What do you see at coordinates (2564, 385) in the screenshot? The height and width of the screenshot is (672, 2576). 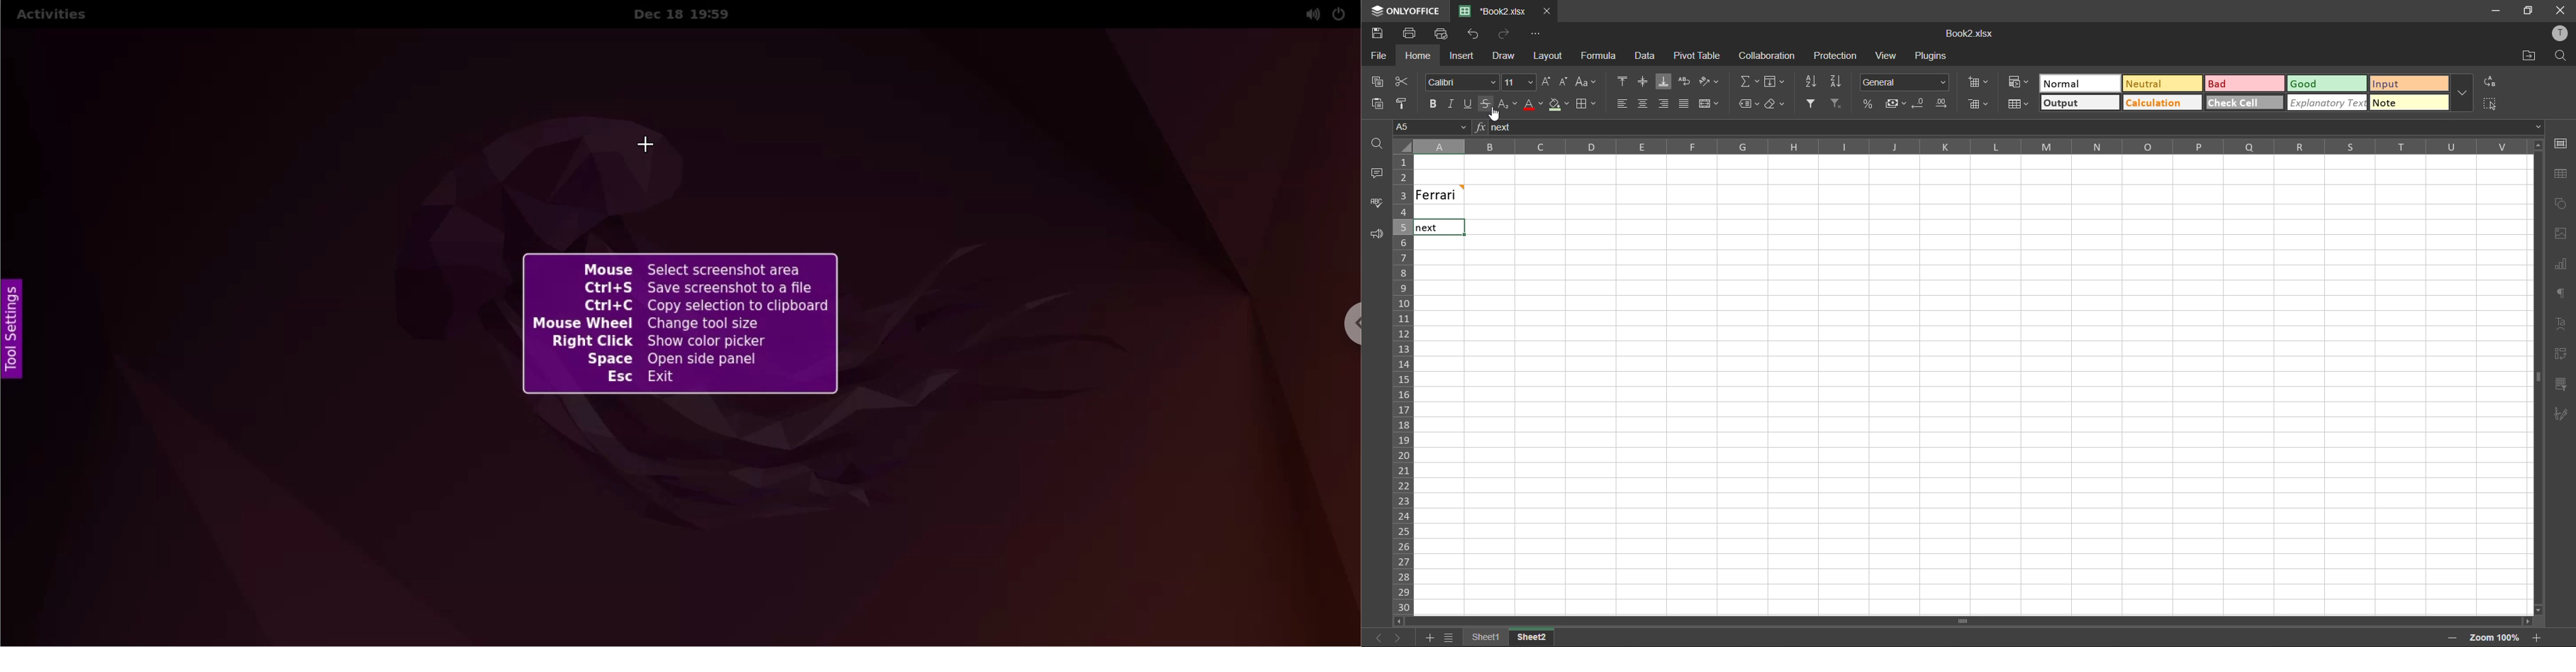 I see `slicer` at bounding box center [2564, 385].